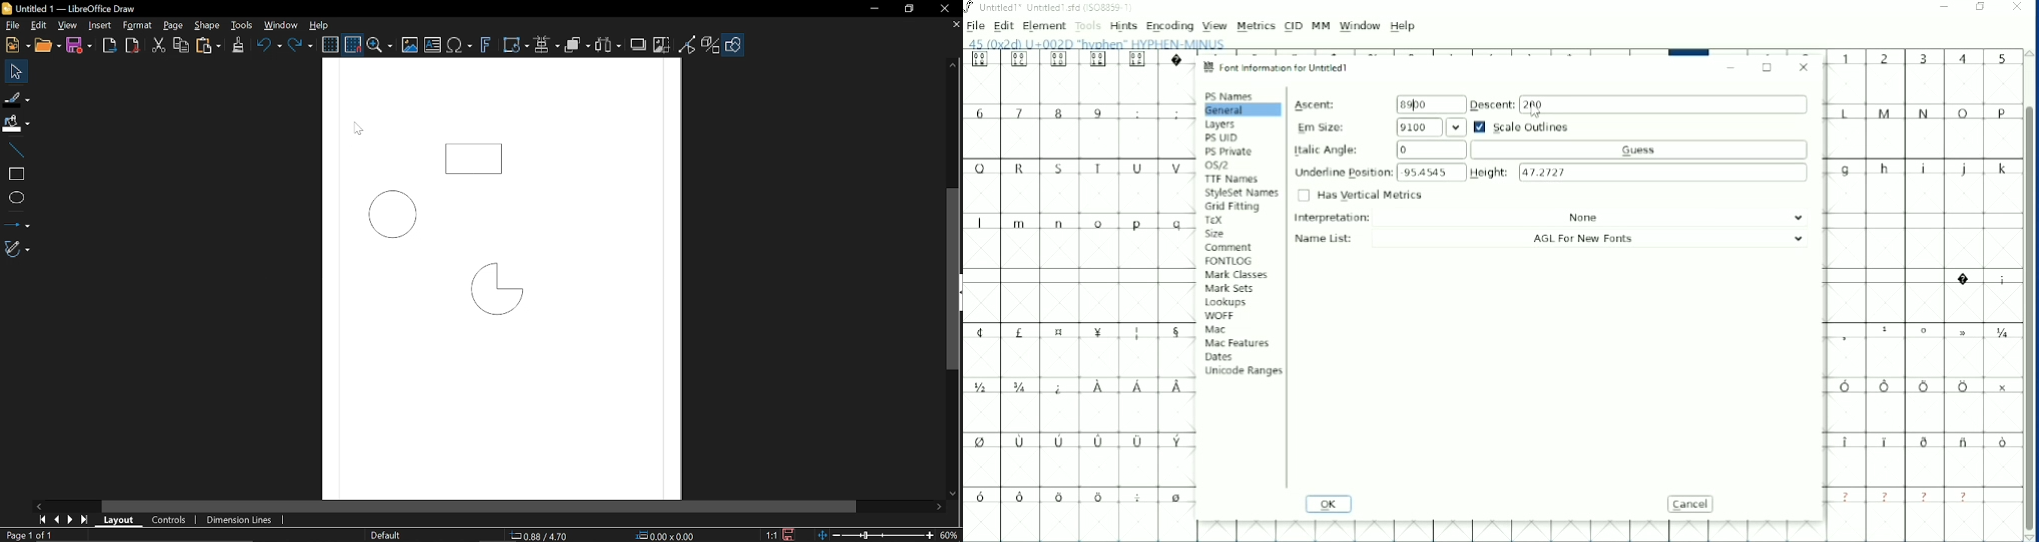  Describe the element at coordinates (136, 26) in the screenshot. I see `Format` at that location.